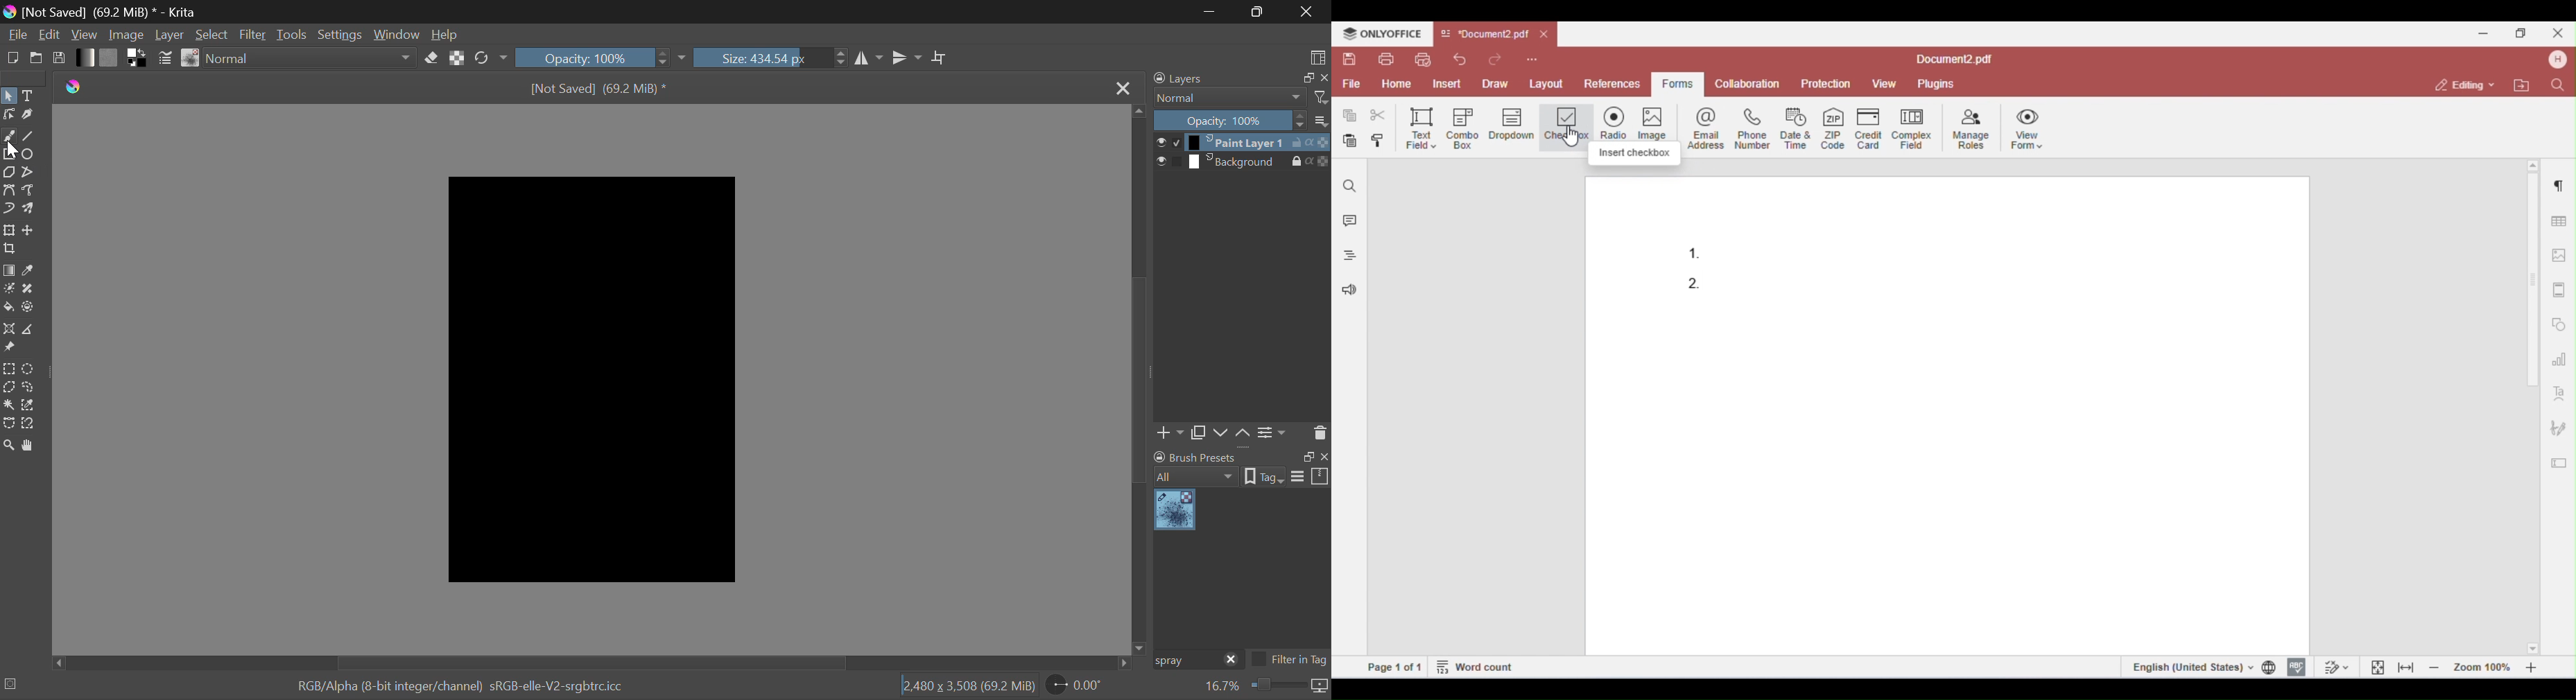  I want to click on Brush Settings, so click(166, 60).